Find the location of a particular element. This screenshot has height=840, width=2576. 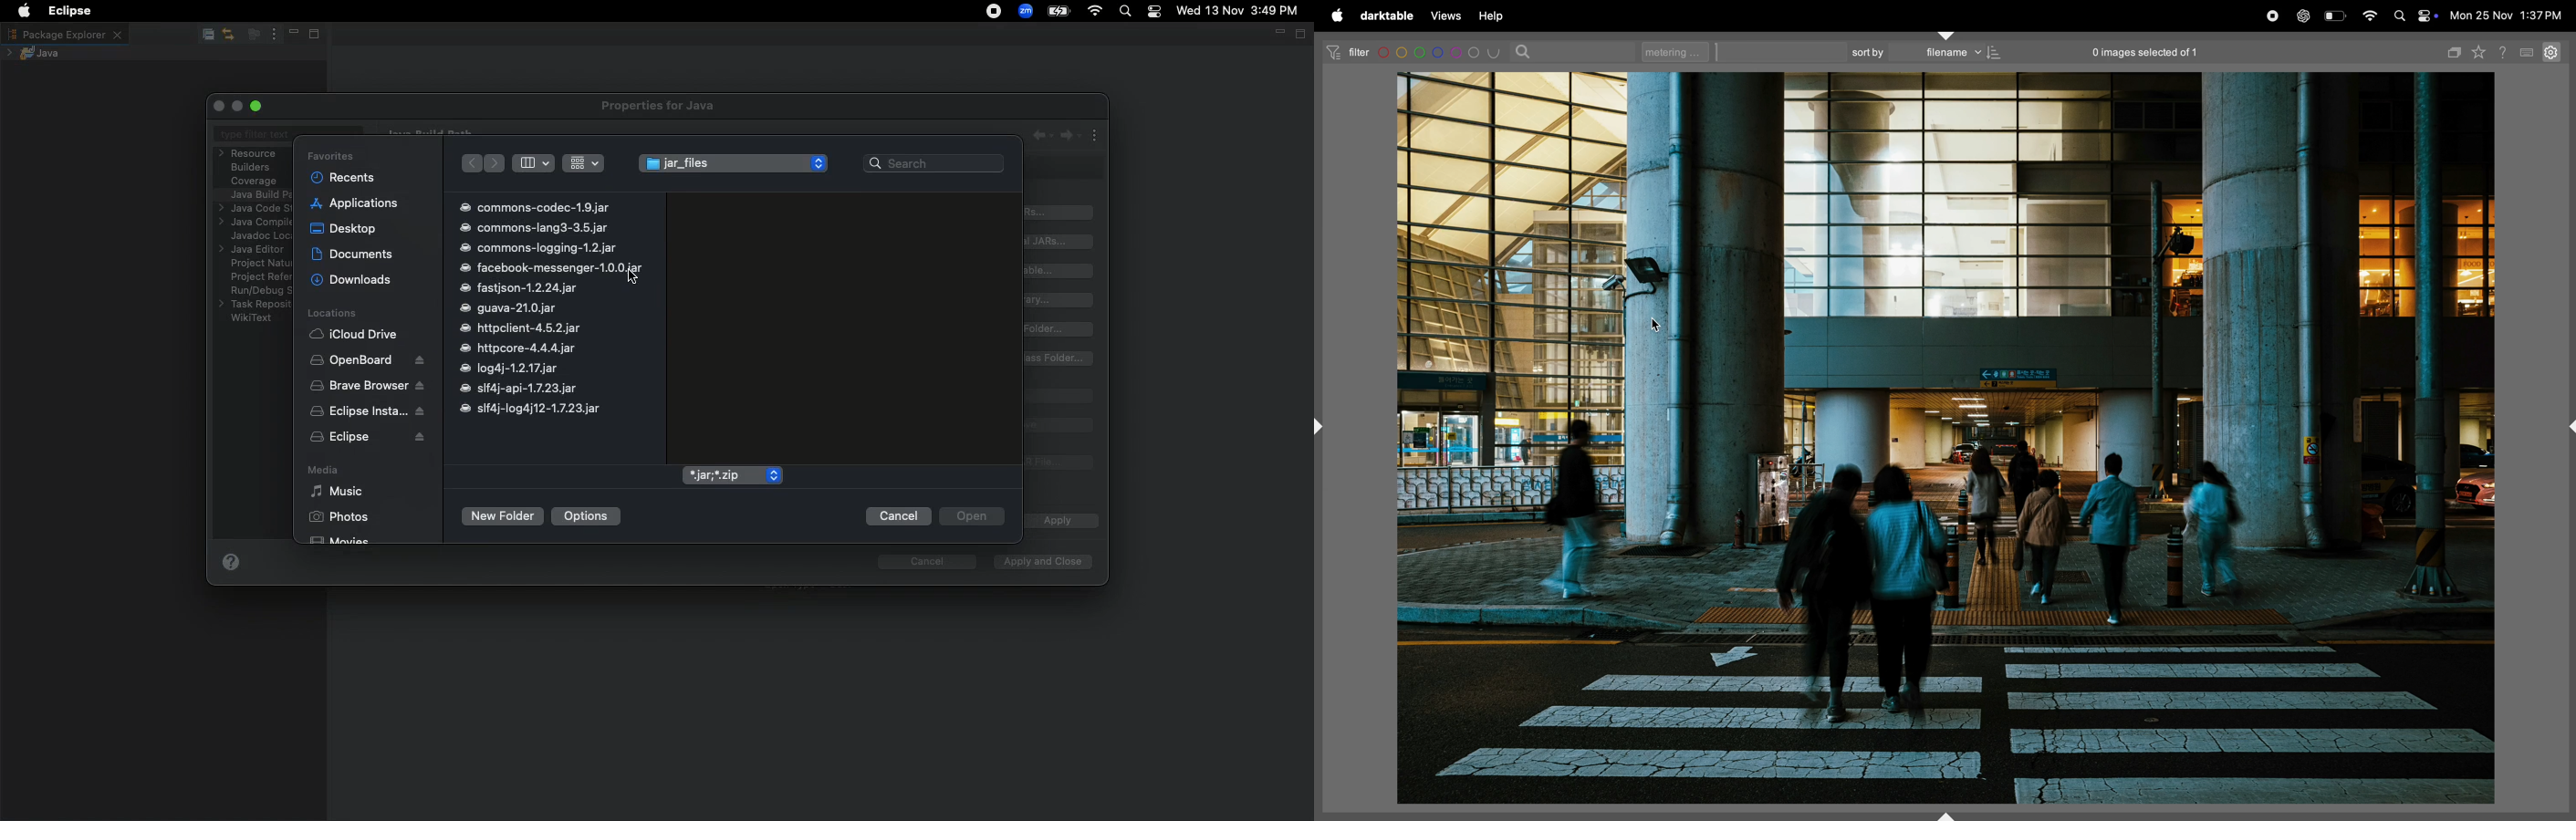

OpenBoard is located at coordinates (369, 360).